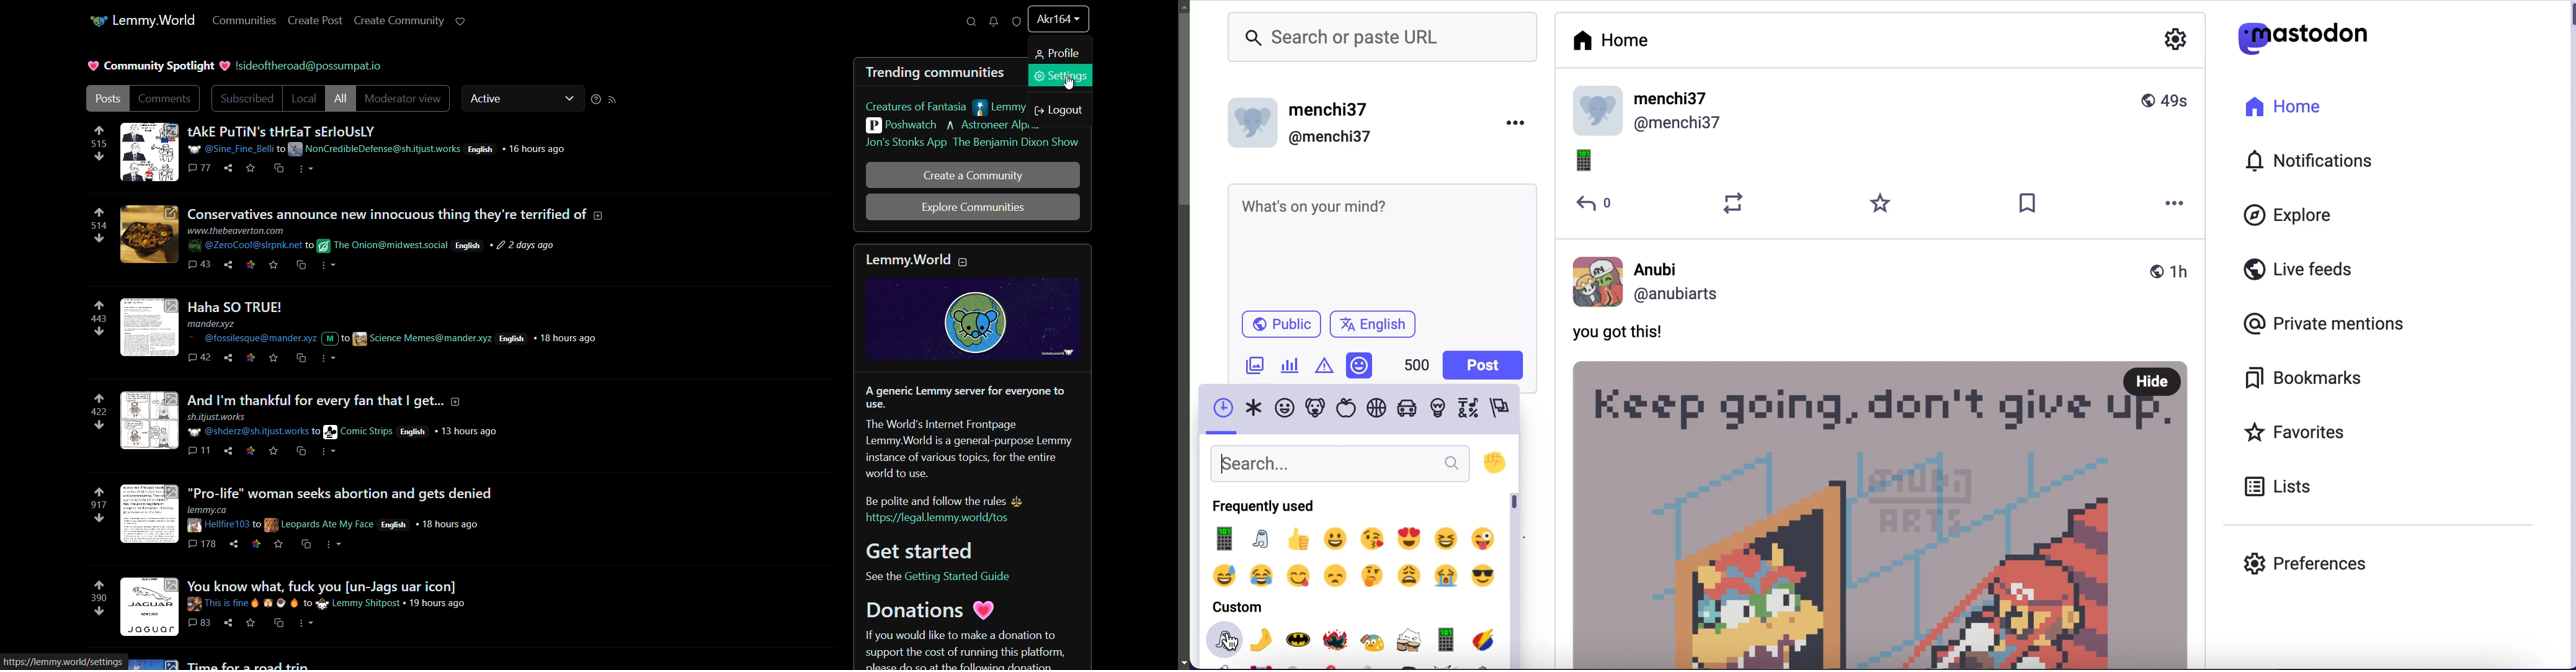  What do you see at coordinates (97, 145) in the screenshot?
I see `number of votes` at bounding box center [97, 145].